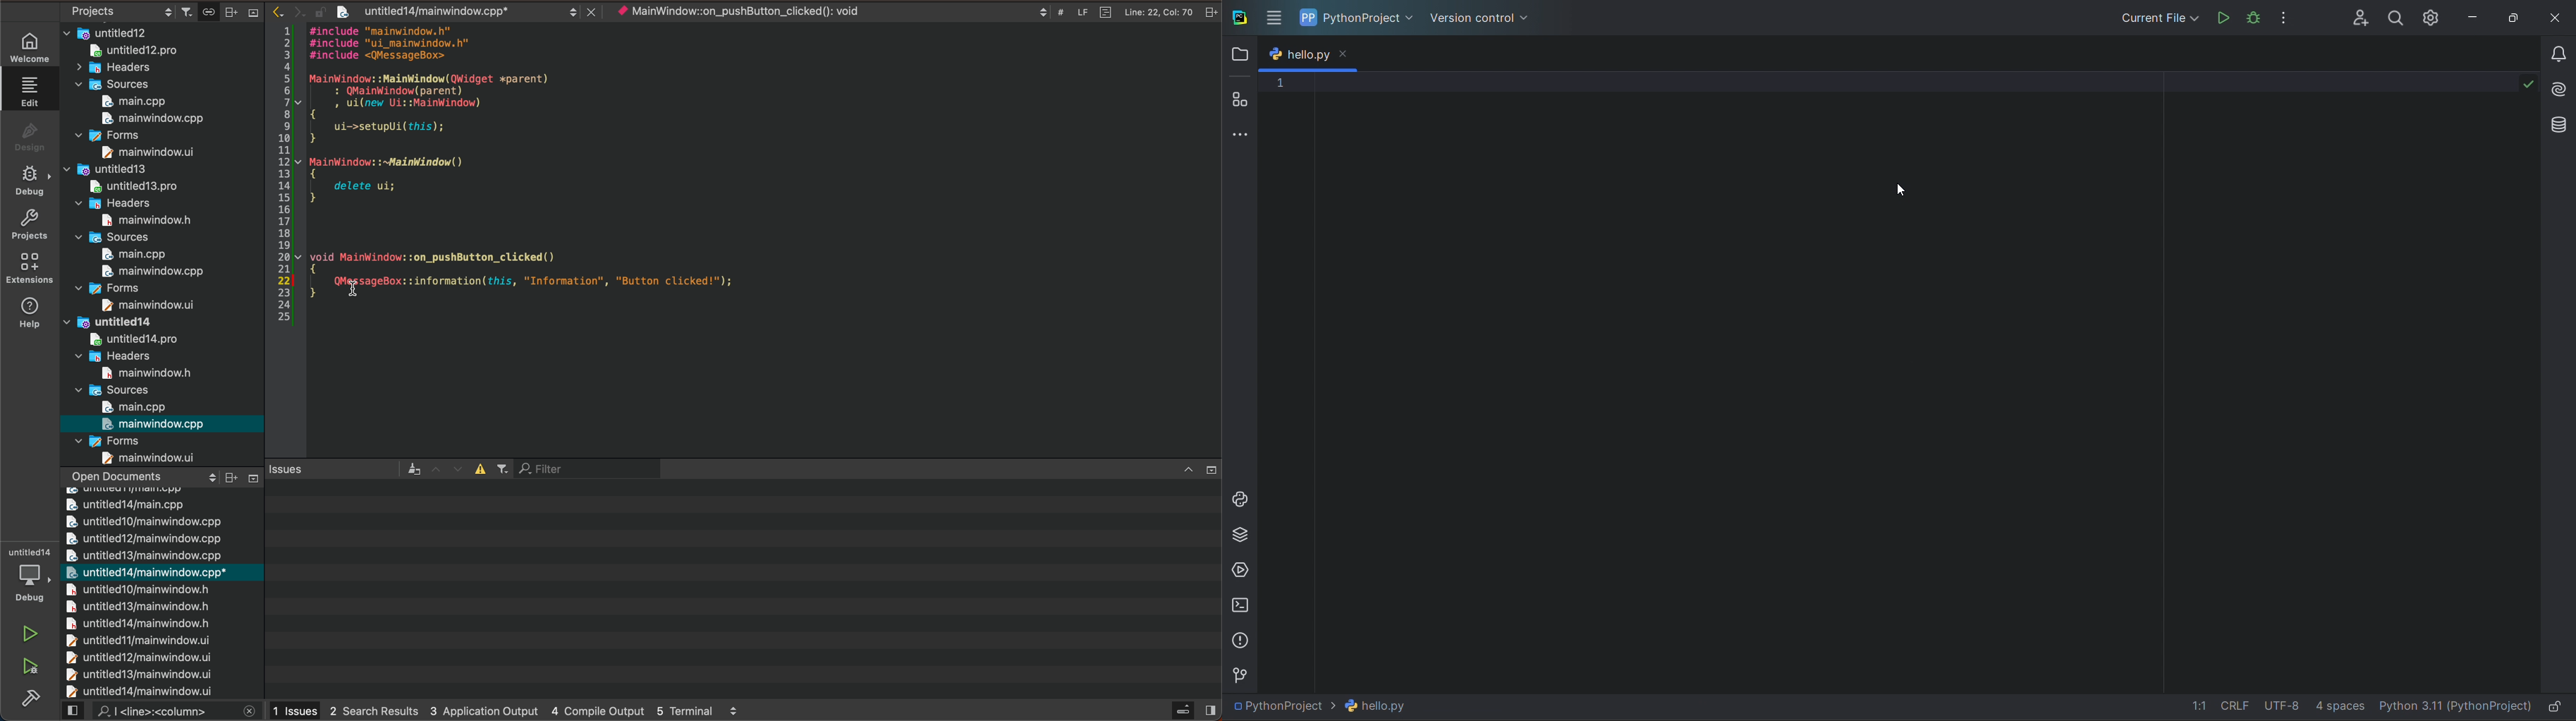 The height and width of the screenshot is (728, 2576). Describe the element at coordinates (1121, 12) in the screenshot. I see `file logs` at that location.